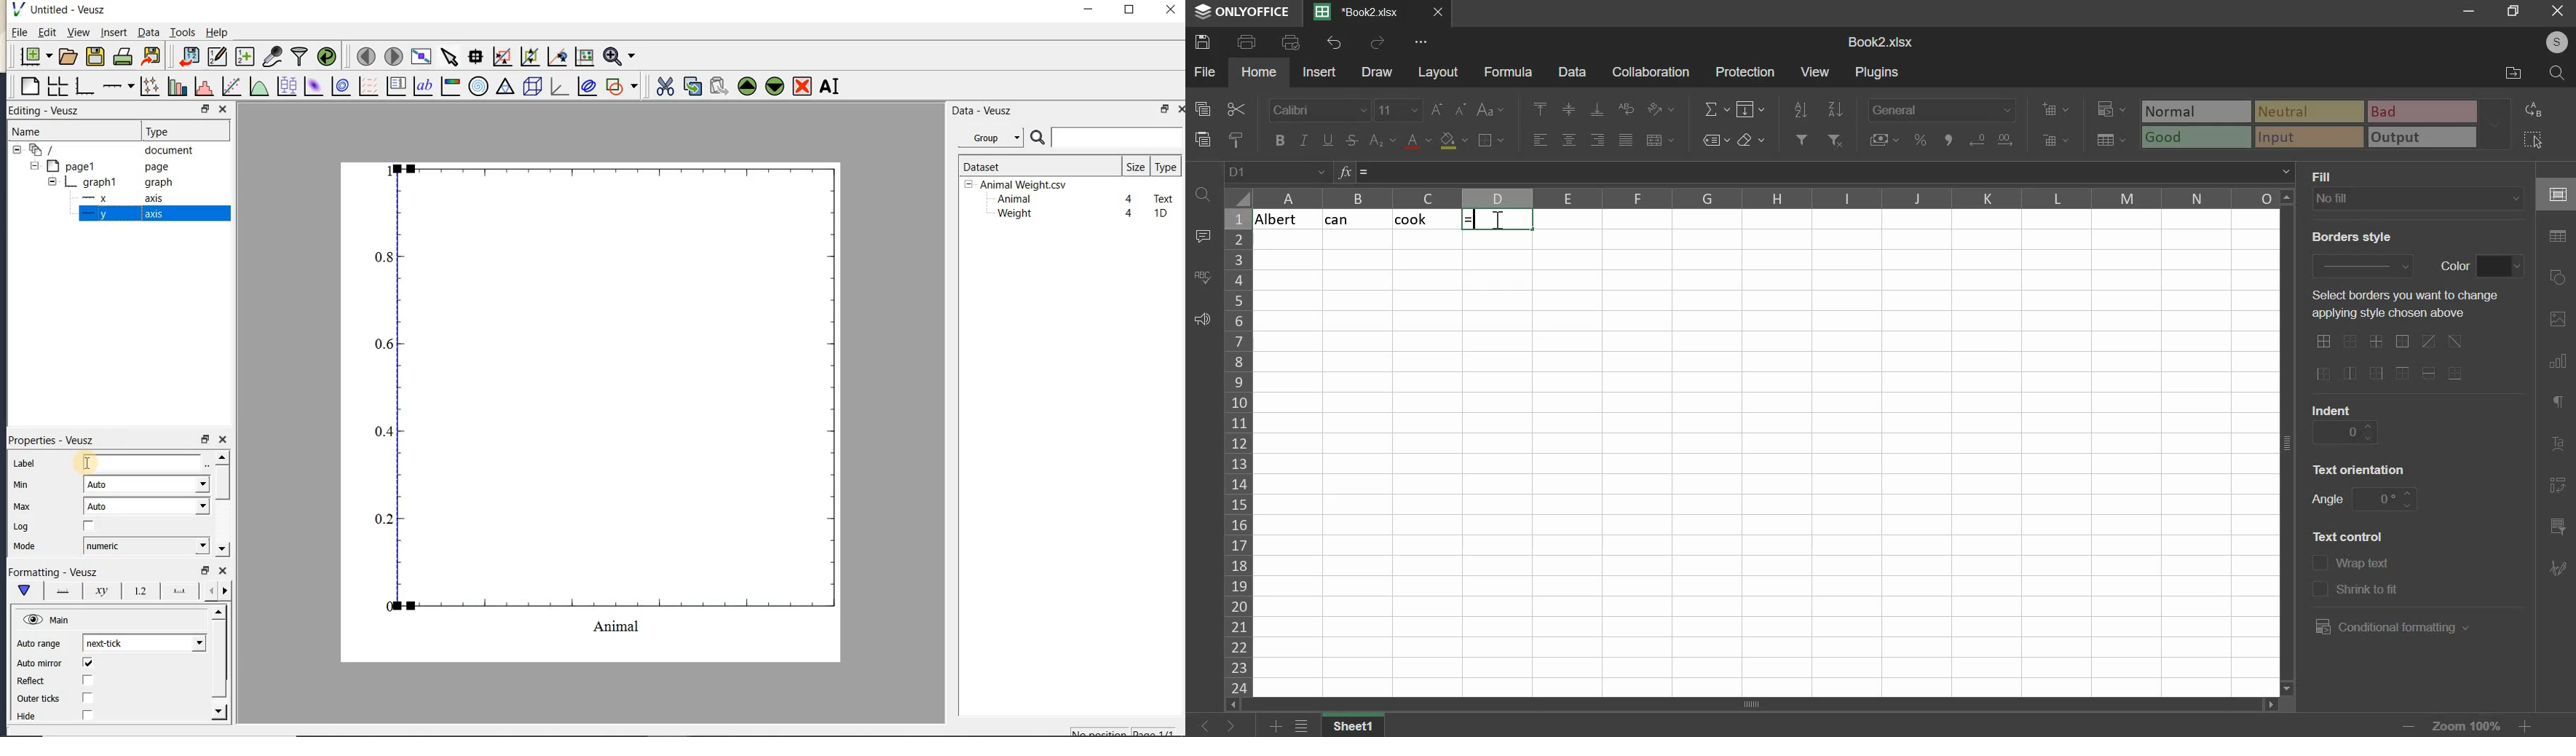  What do you see at coordinates (2557, 364) in the screenshot?
I see `chart` at bounding box center [2557, 364].